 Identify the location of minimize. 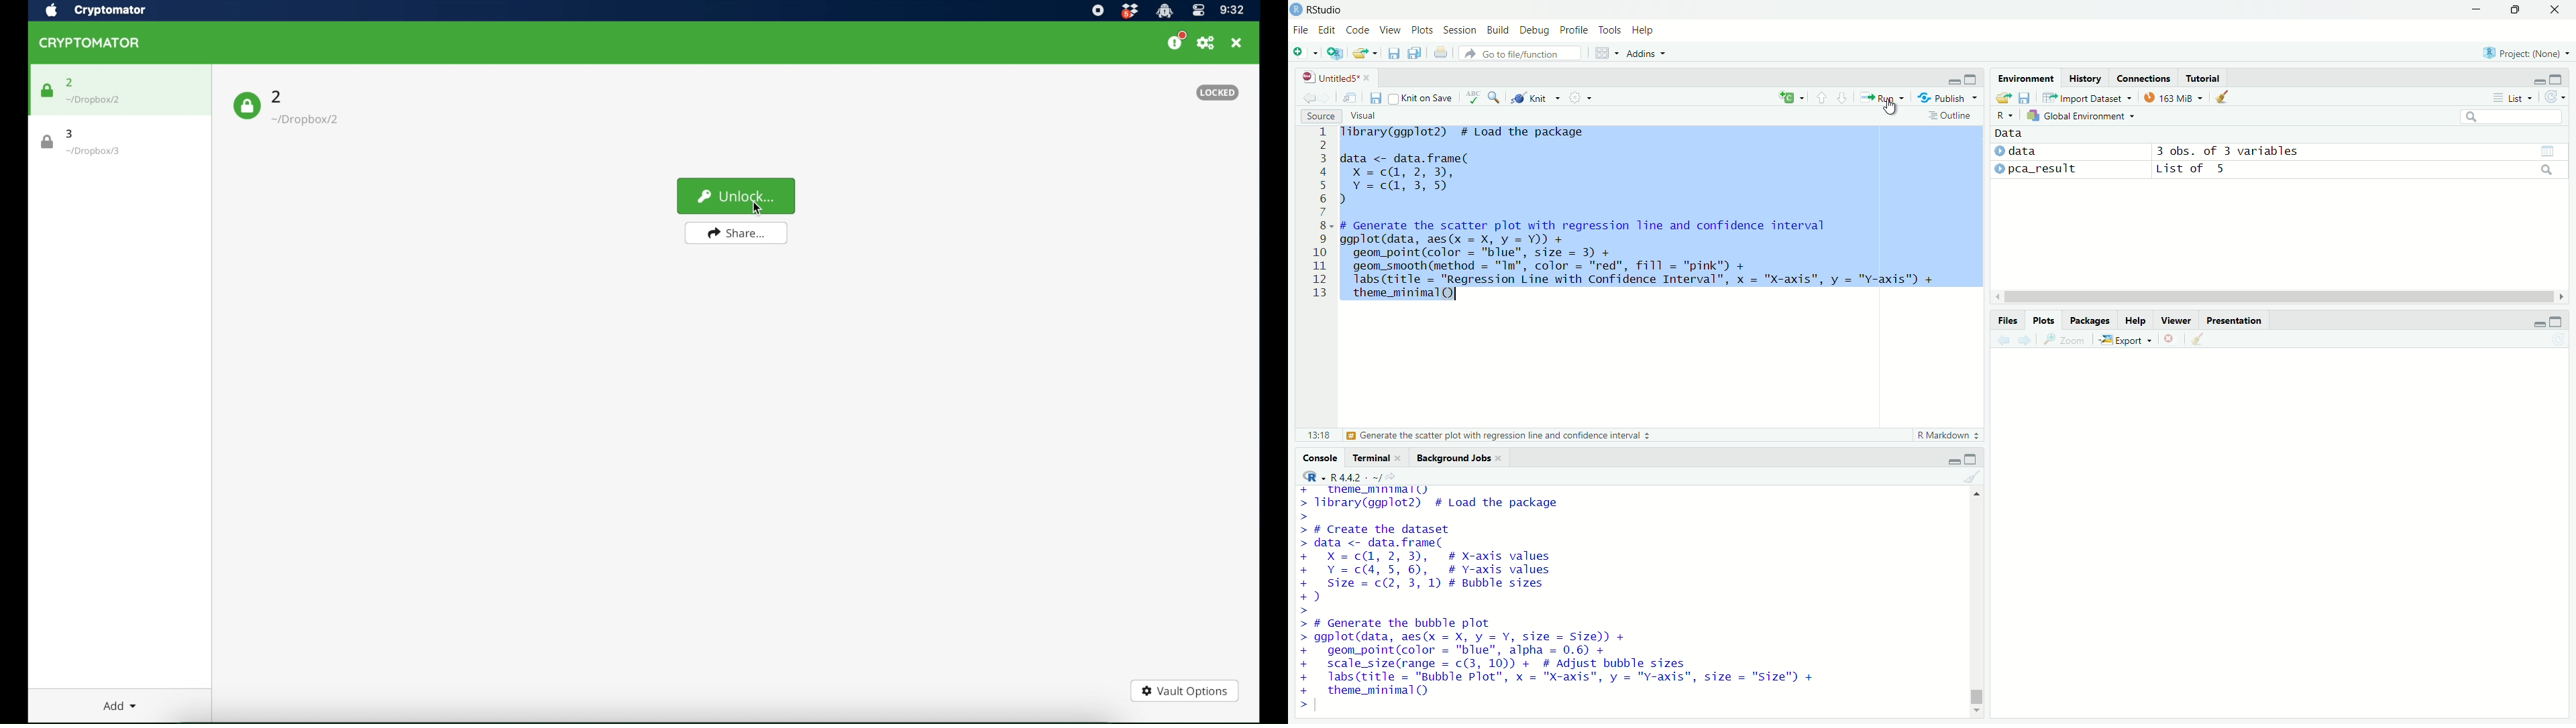
(2538, 80).